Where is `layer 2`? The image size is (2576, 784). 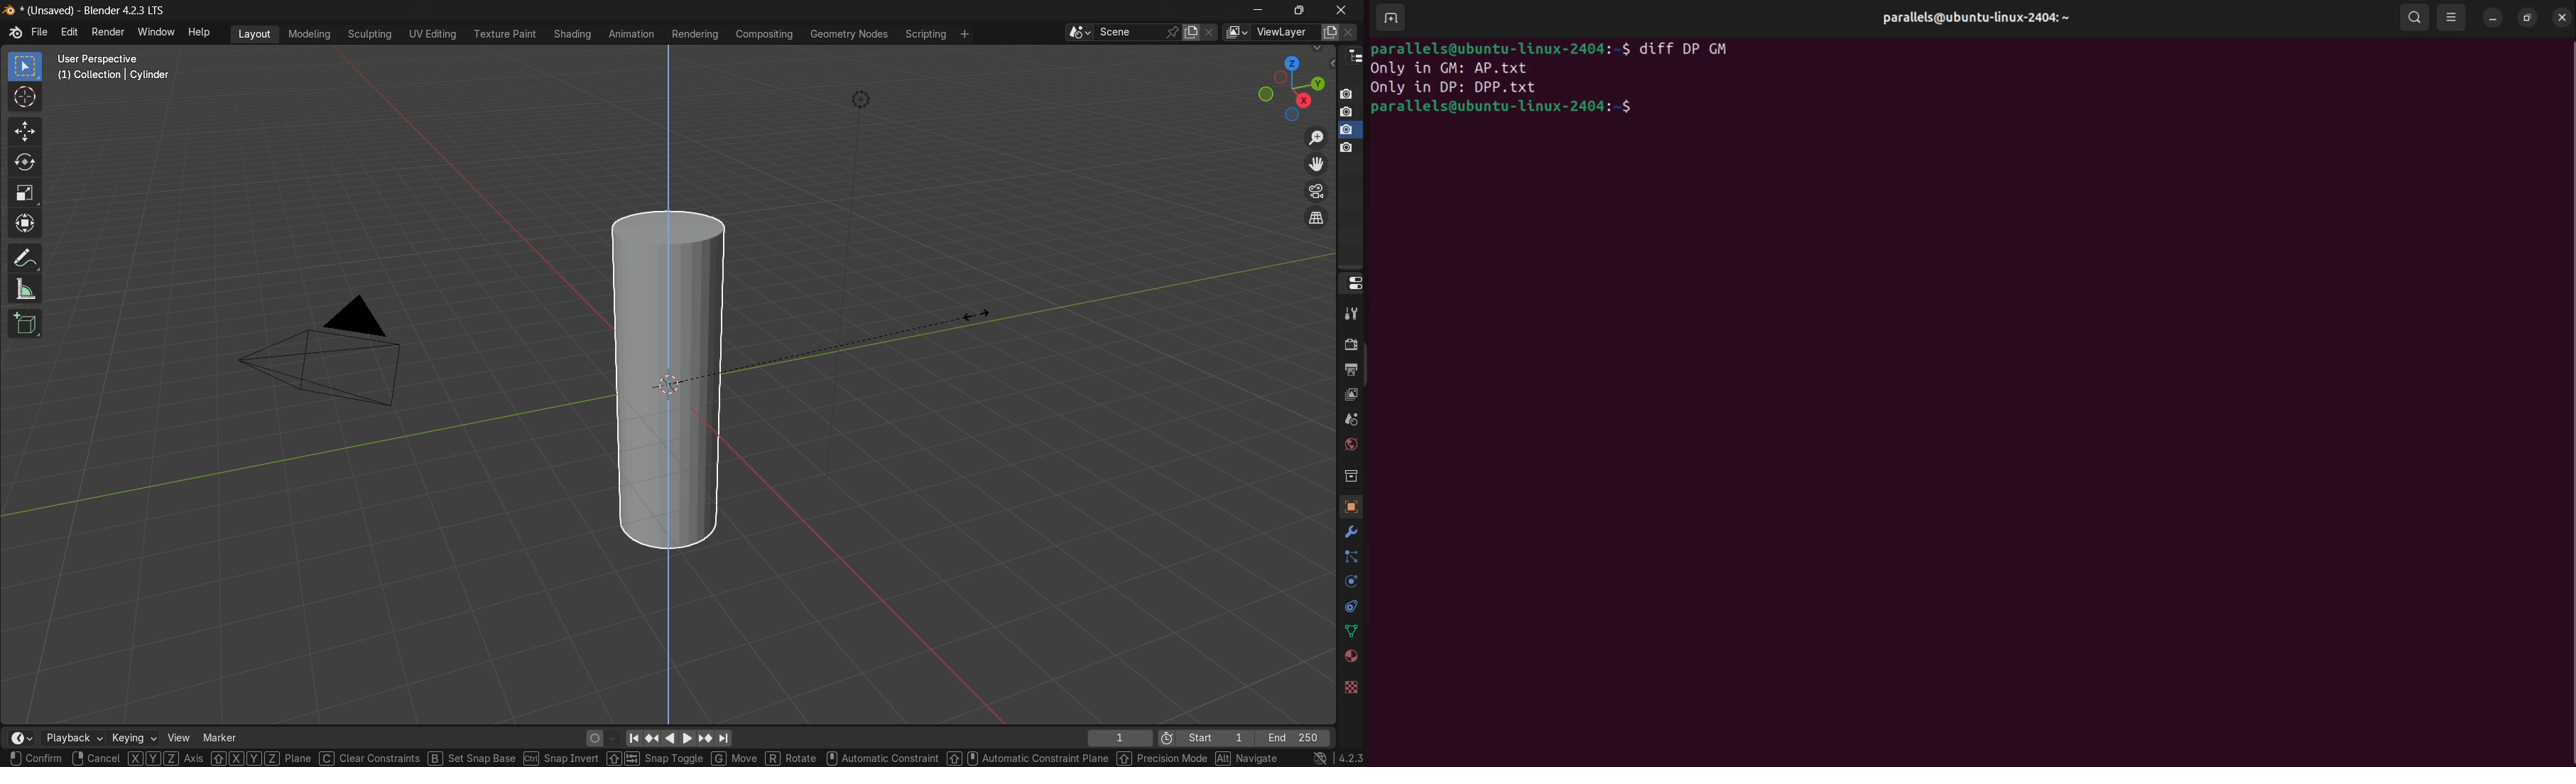
layer 2 is located at coordinates (1349, 111).